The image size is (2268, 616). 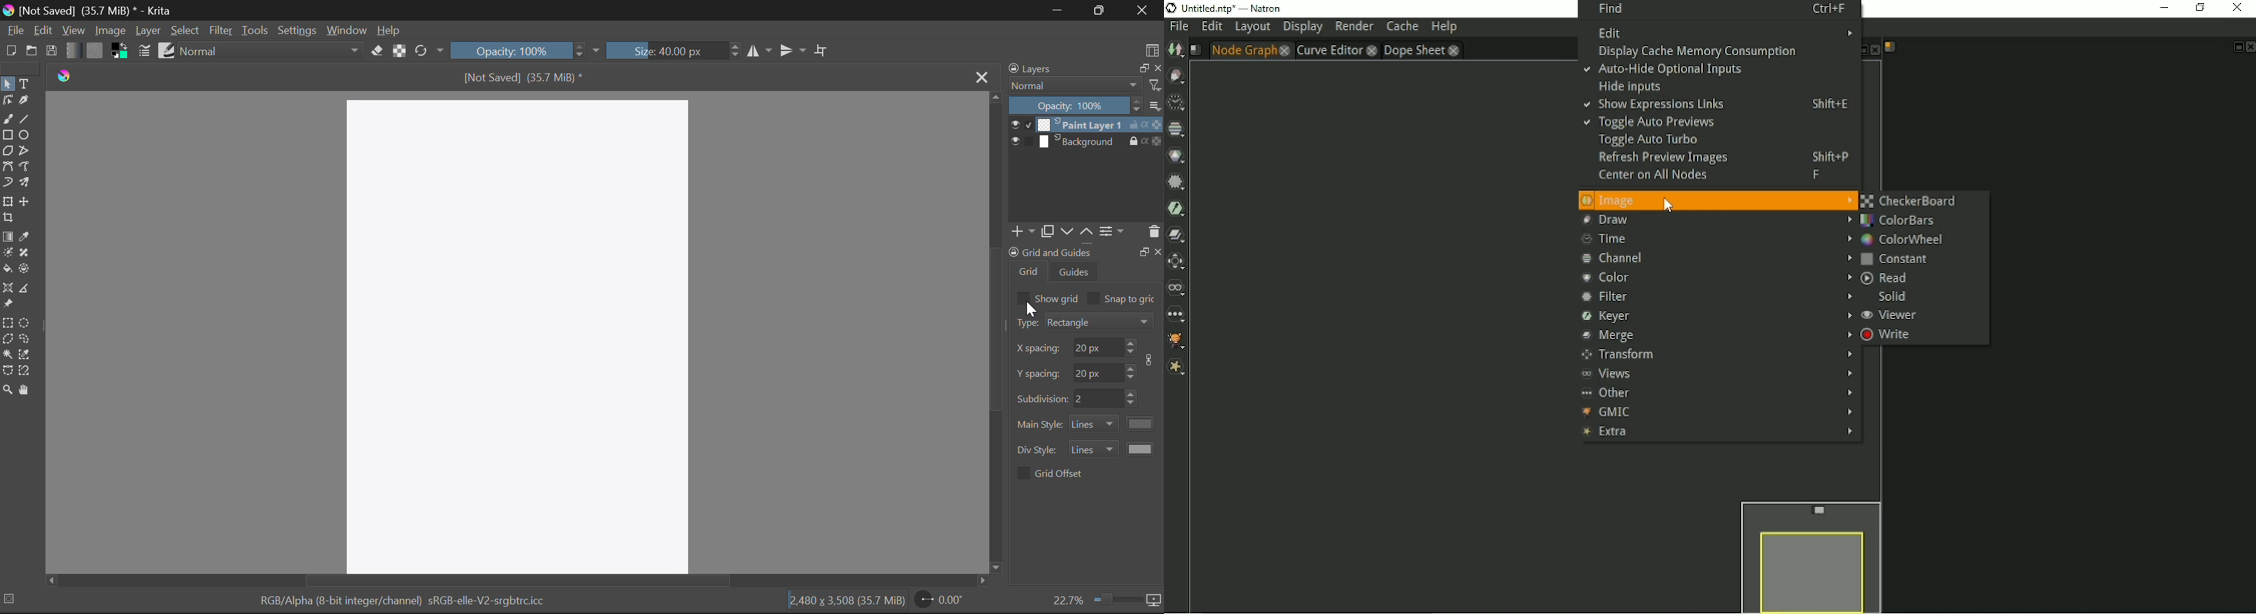 What do you see at coordinates (25, 354) in the screenshot?
I see `Similar Color Selector` at bounding box center [25, 354].